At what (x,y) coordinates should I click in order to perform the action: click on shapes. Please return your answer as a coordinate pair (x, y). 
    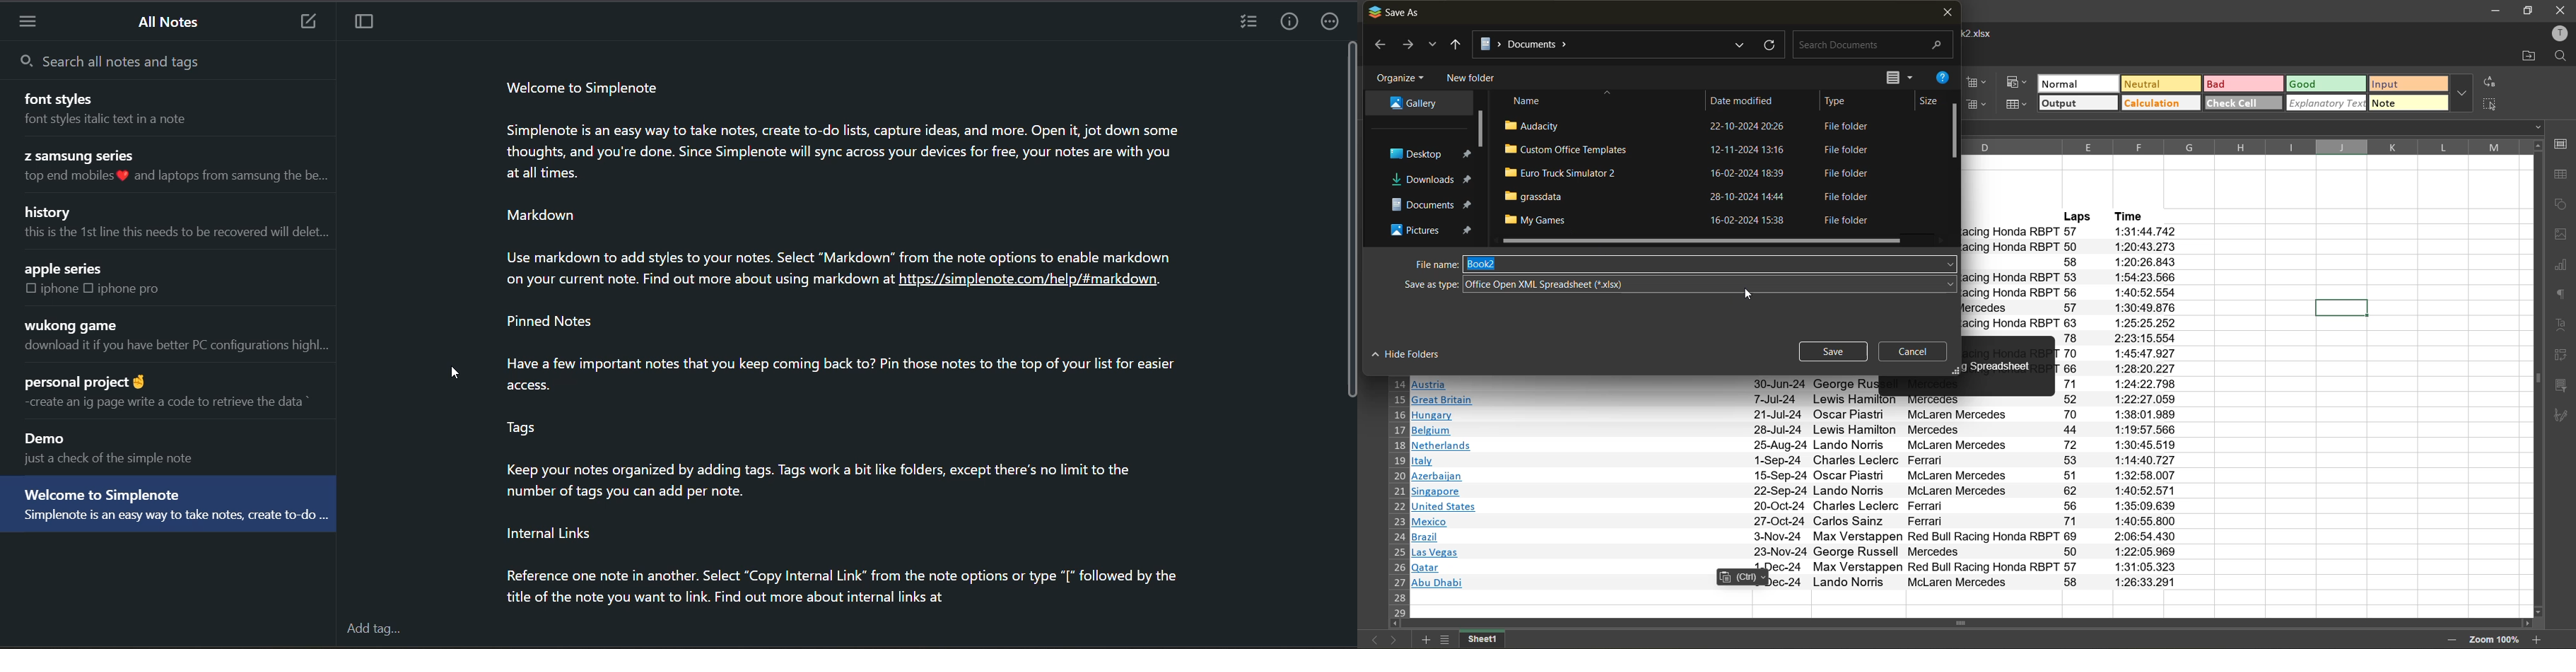
    Looking at the image, I should click on (2562, 207).